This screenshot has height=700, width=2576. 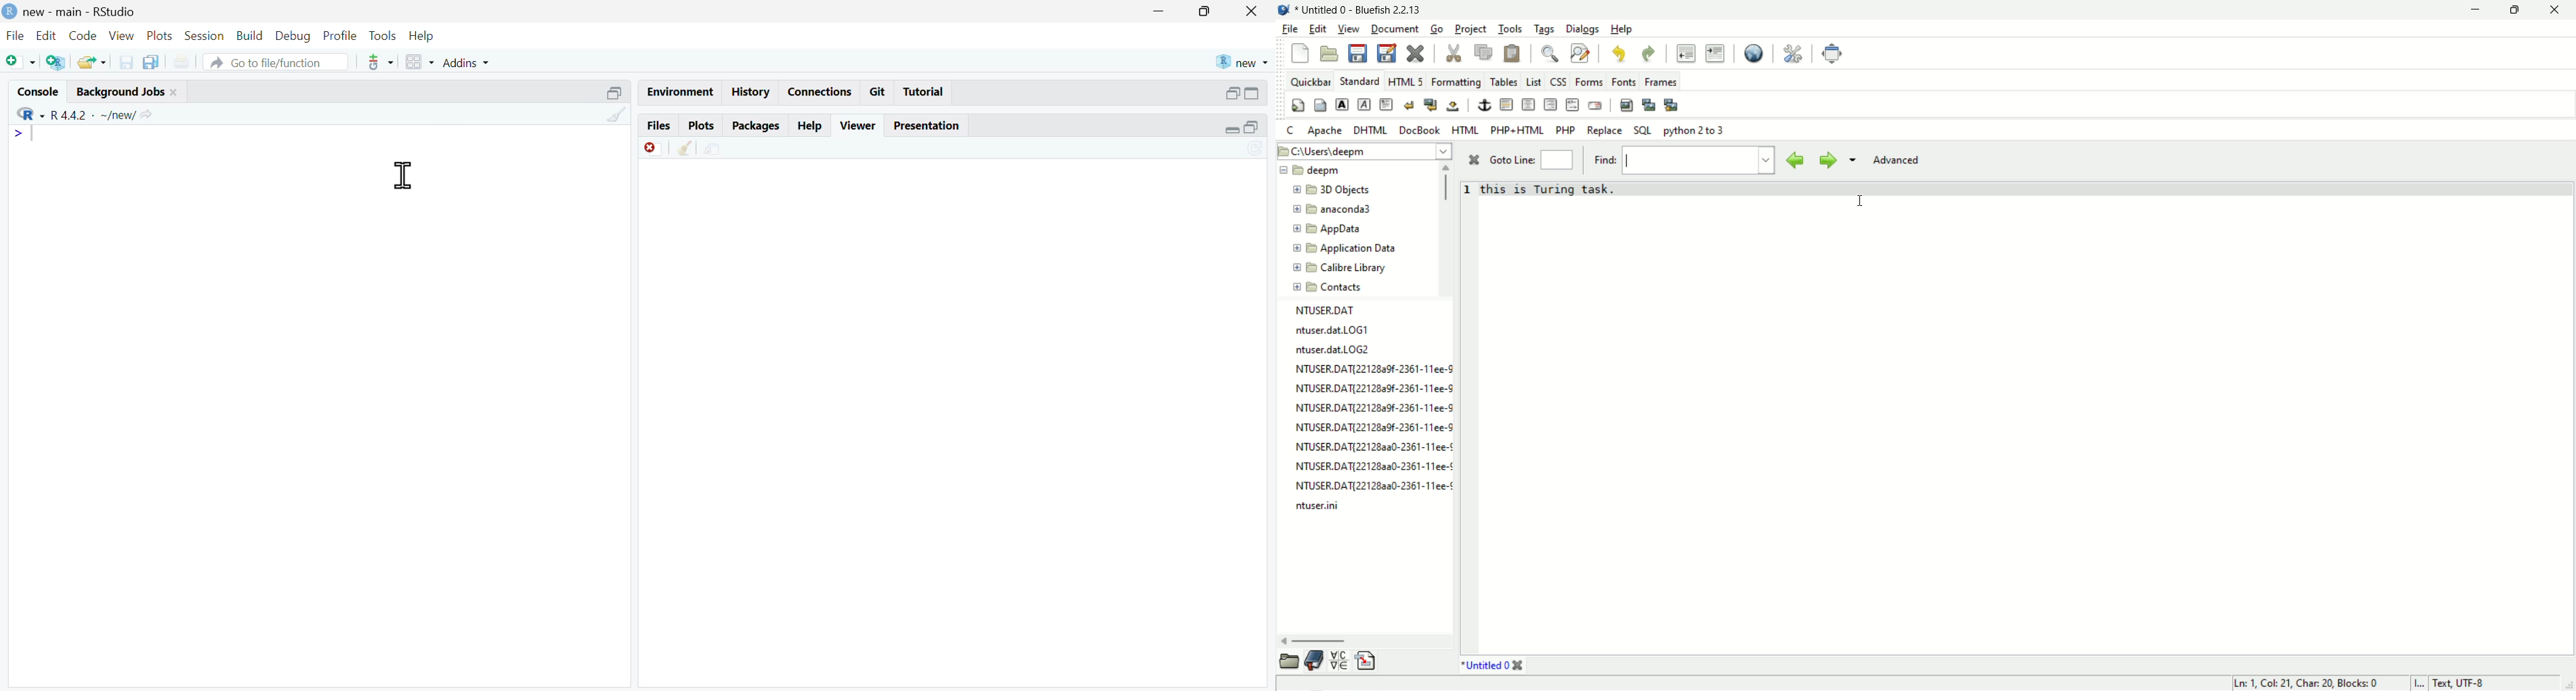 What do you see at coordinates (811, 126) in the screenshot?
I see `help` at bounding box center [811, 126].